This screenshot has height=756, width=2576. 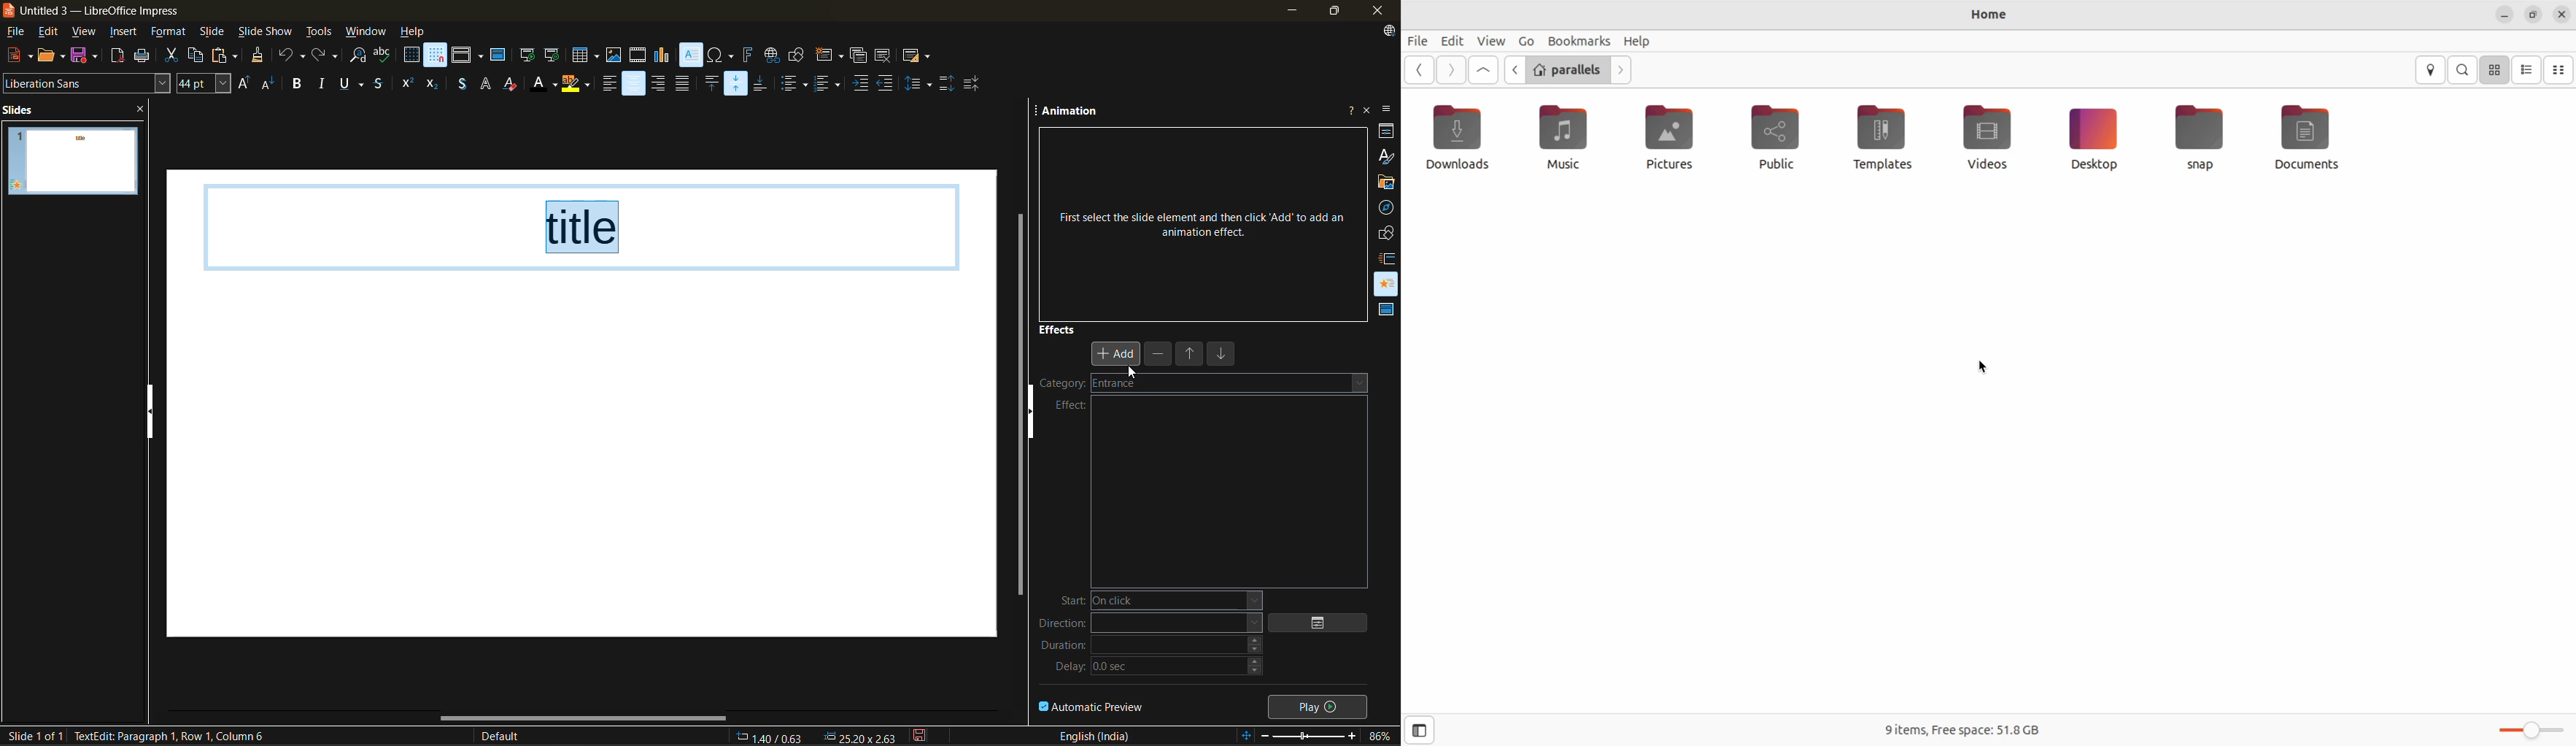 I want to click on apply outline, so click(x=487, y=84).